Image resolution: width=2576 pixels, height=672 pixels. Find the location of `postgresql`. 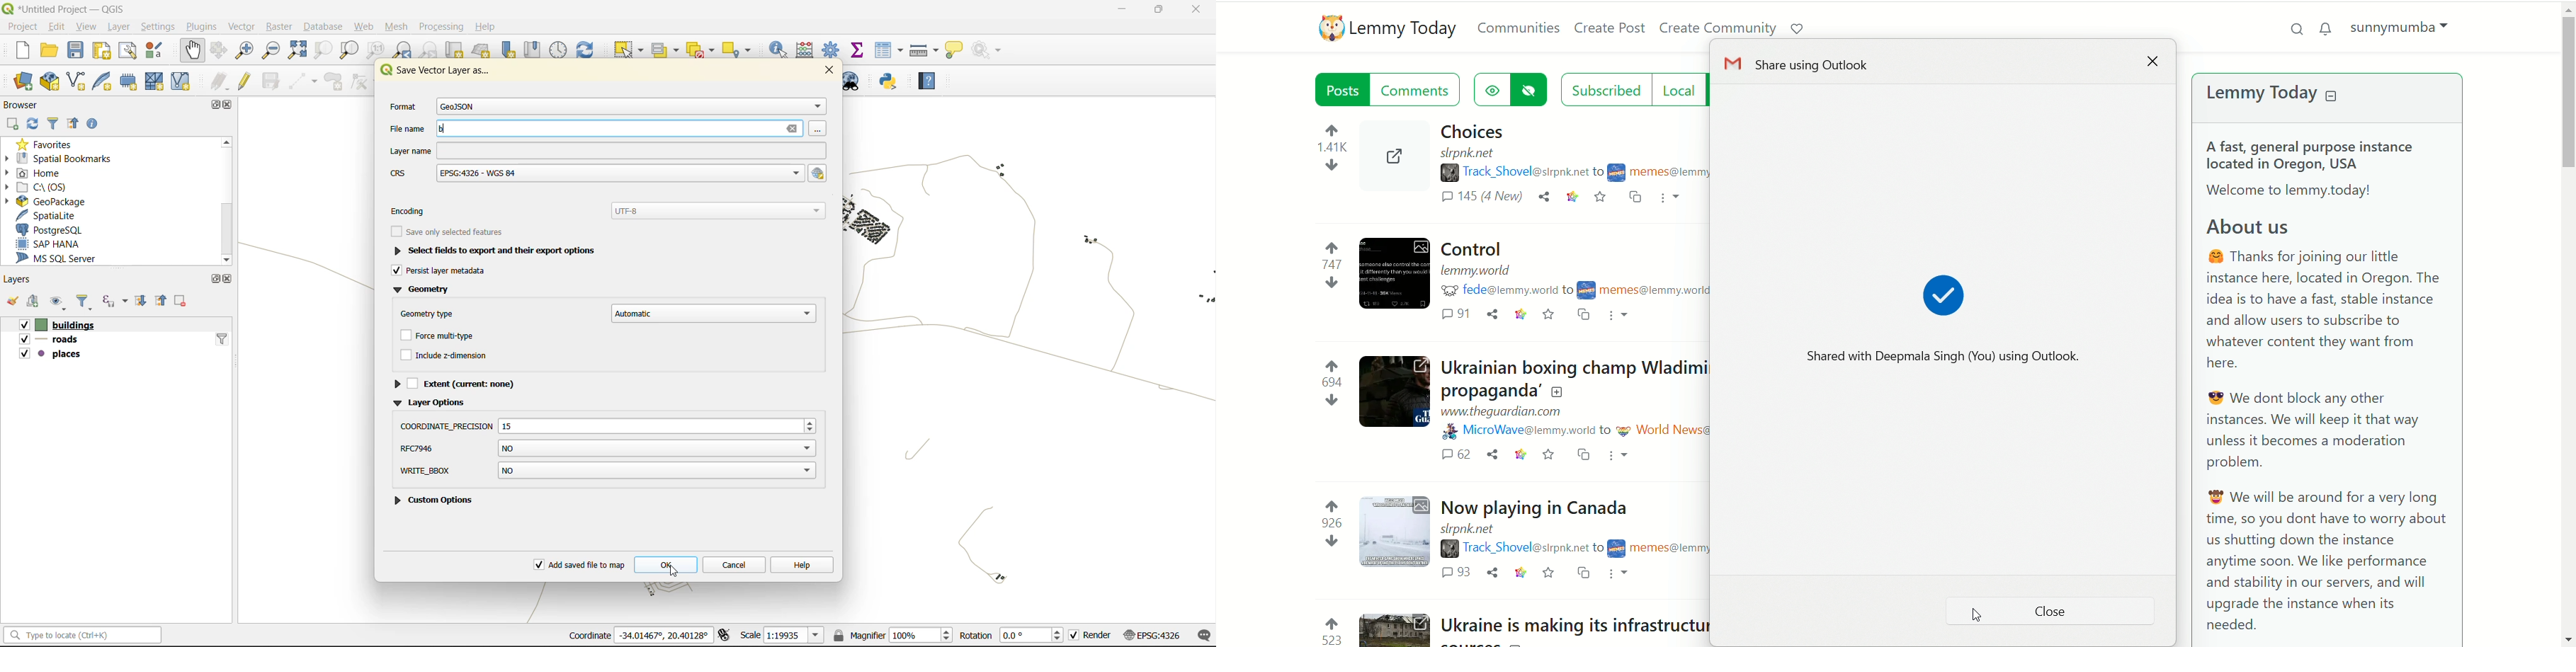

postgresql is located at coordinates (53, 229).